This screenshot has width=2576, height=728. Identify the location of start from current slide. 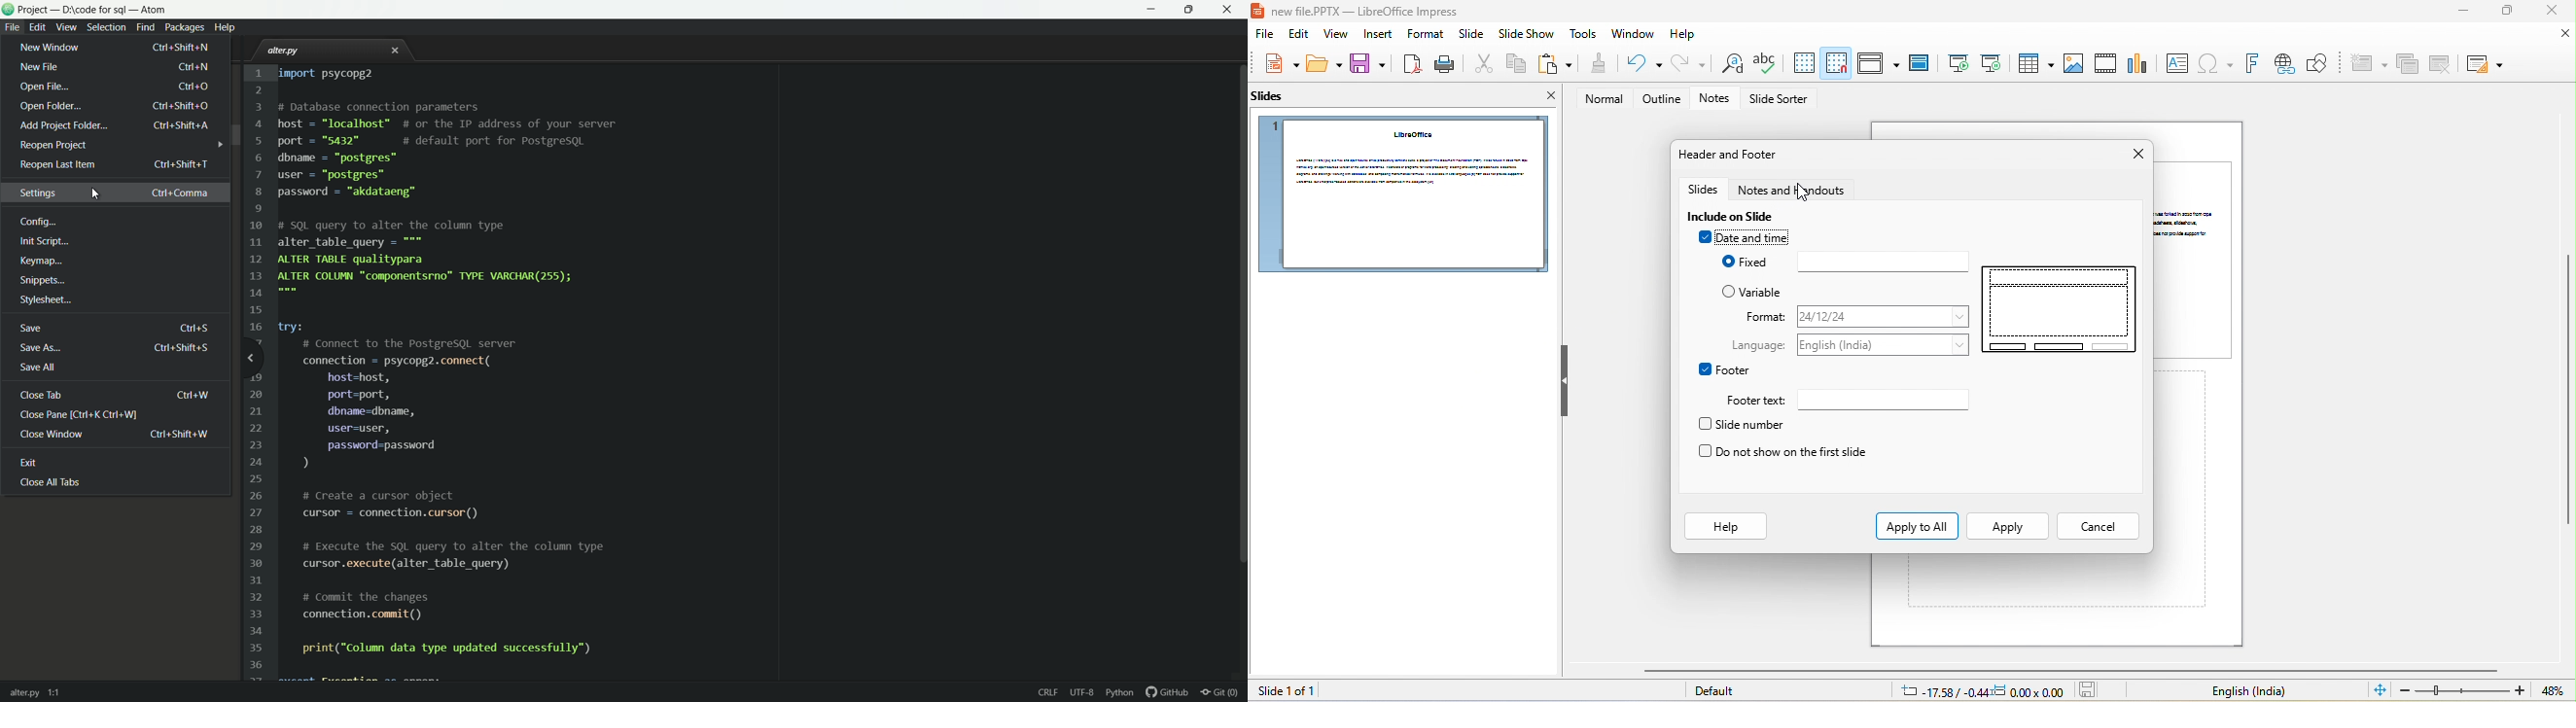
(1991, 62).